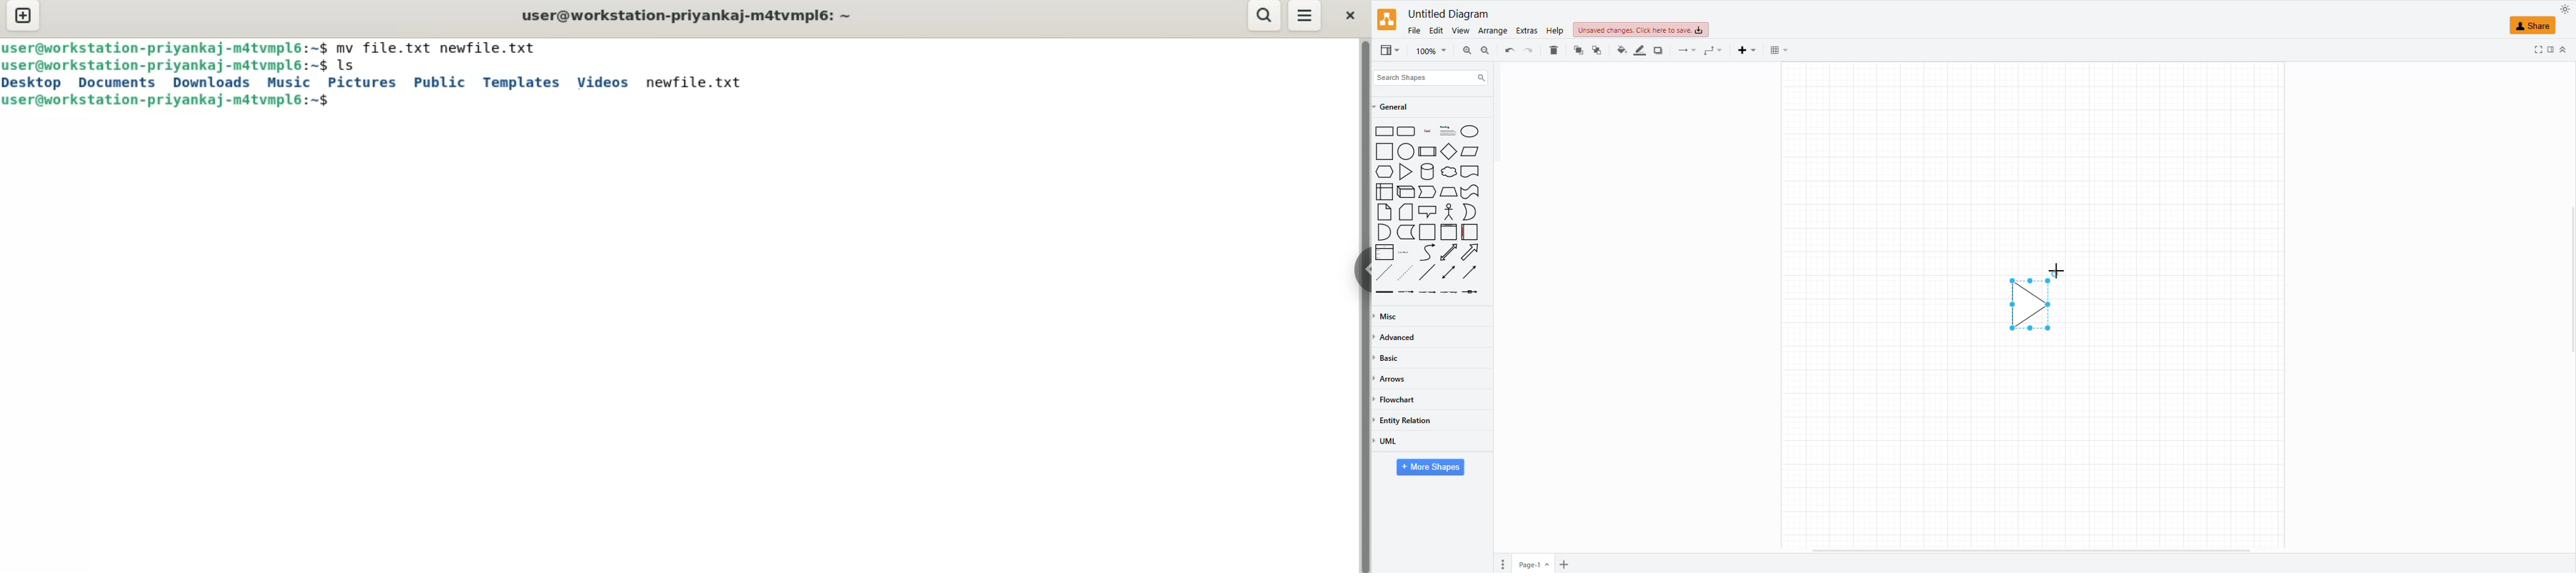 The width and height of the screenshot is (2576, 588). What do you see at coordinates (2538, 50) in the screenshot?
I see `fullscreen` at bounding box center [2538, 50].